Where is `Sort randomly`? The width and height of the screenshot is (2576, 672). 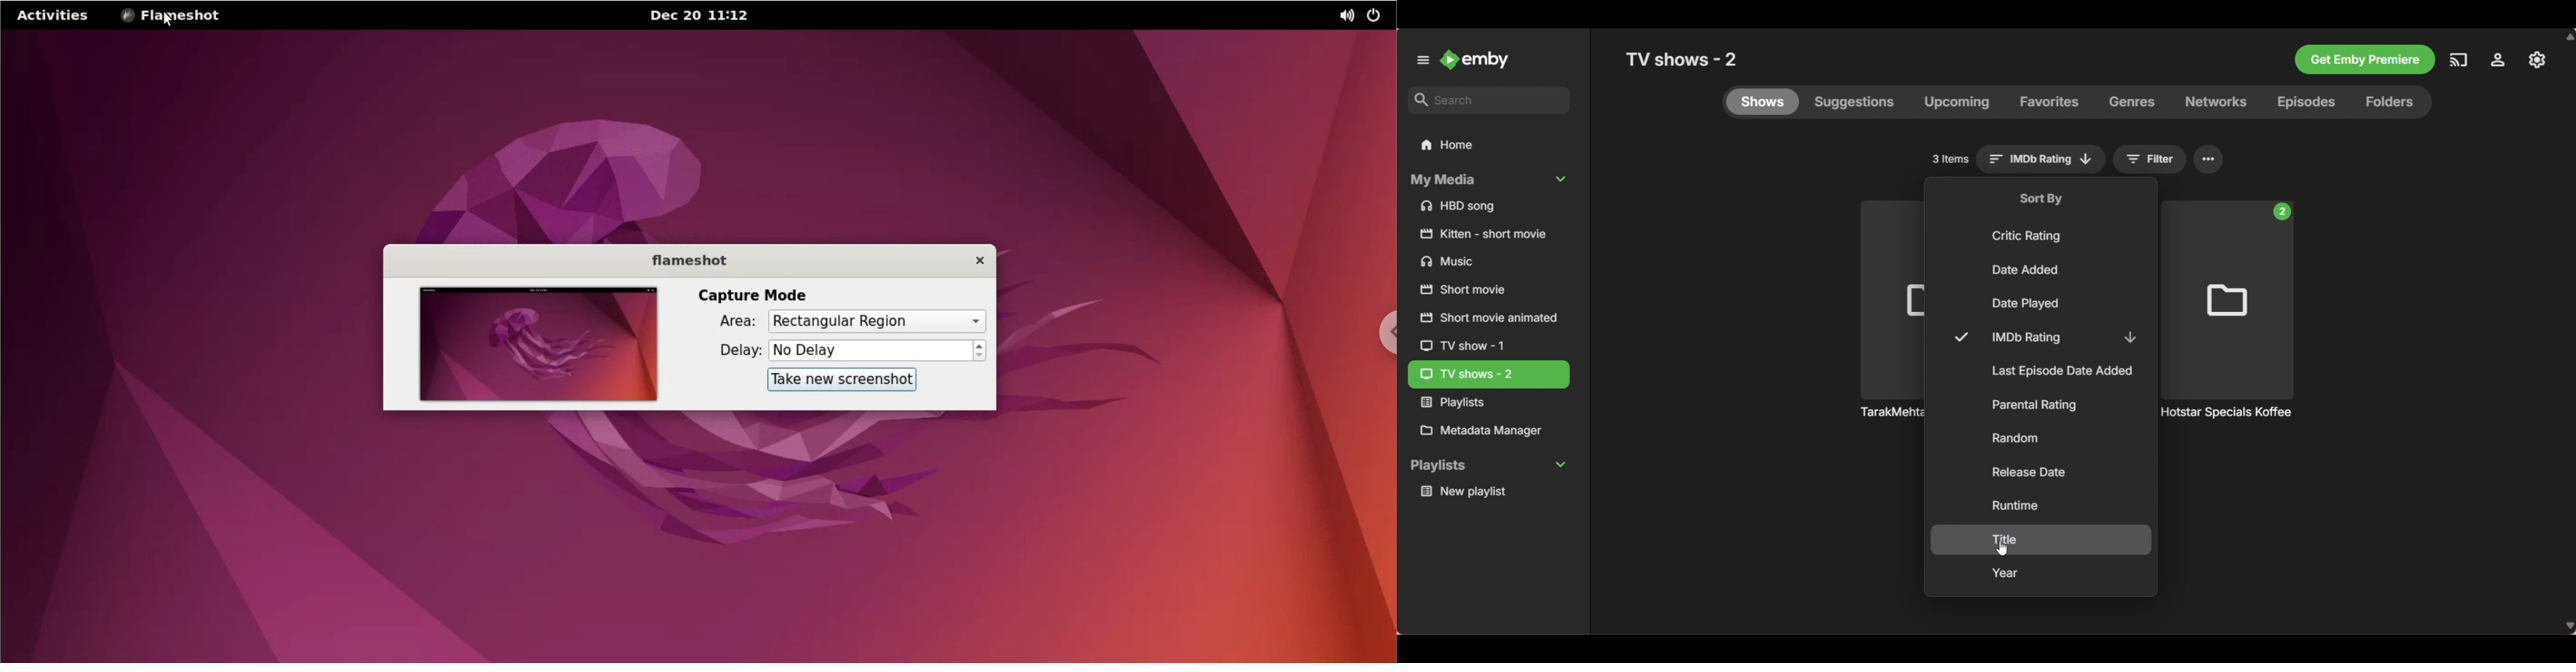
Sort randomly is located at coordinates (2042, 438).